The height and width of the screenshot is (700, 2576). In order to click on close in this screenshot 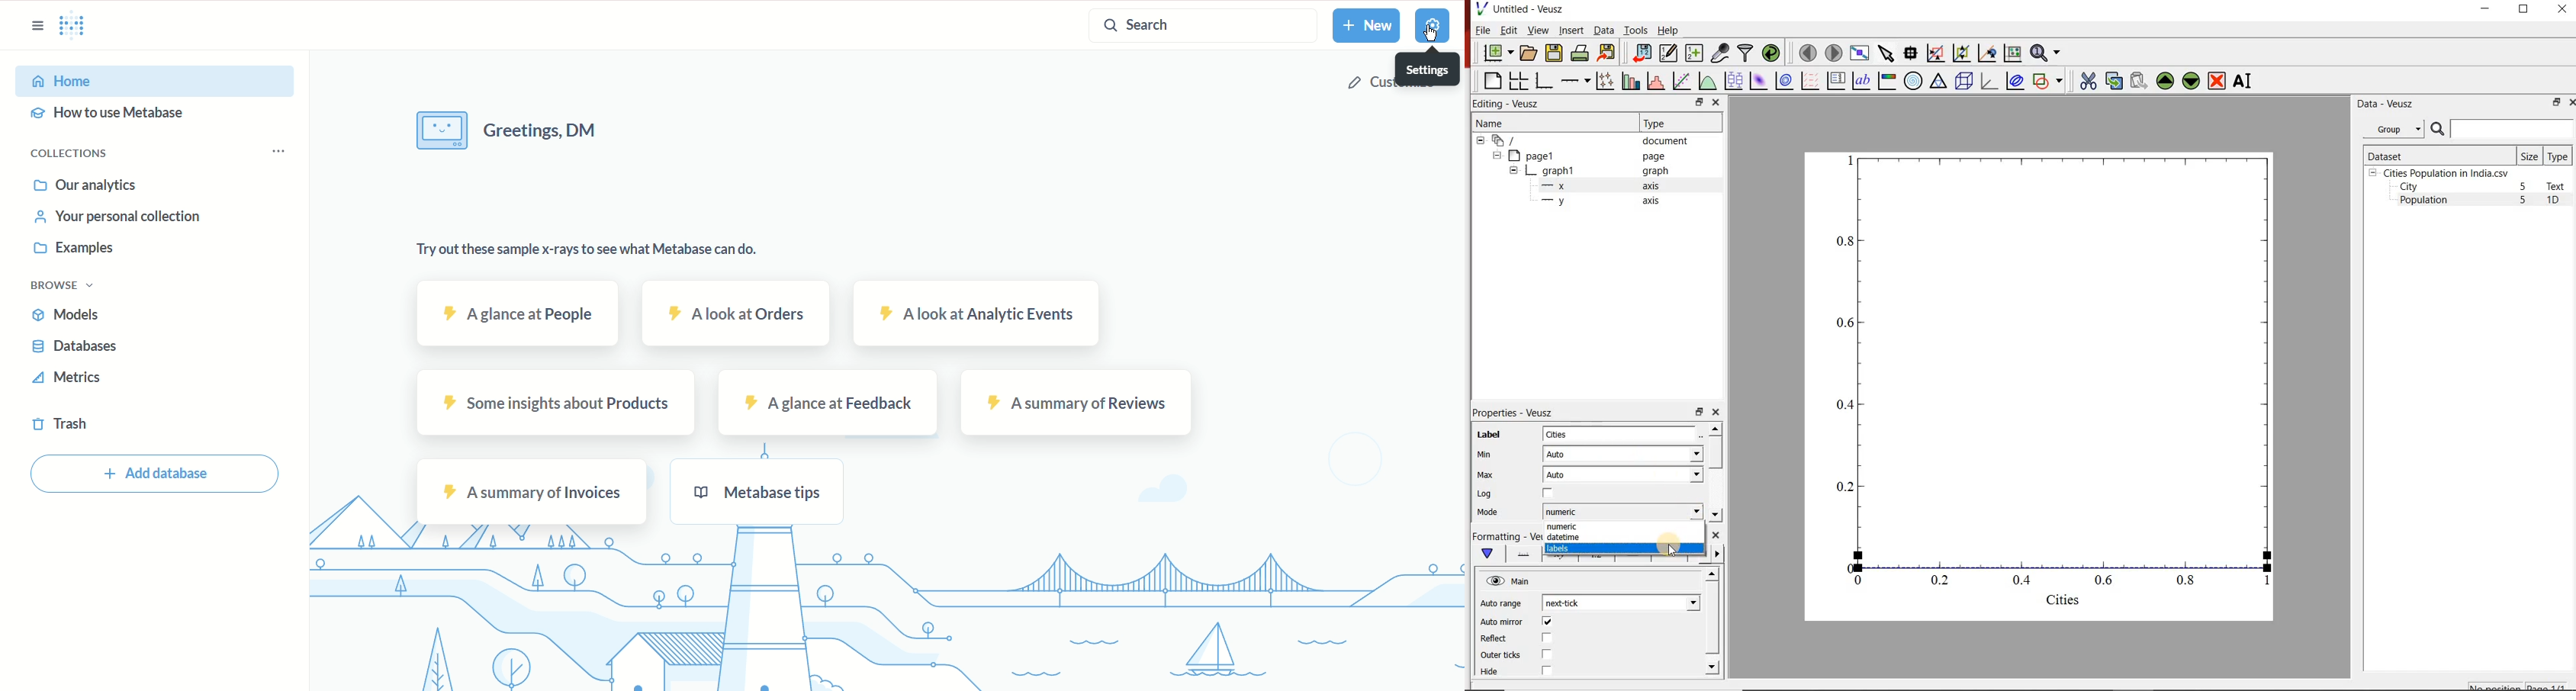, I will do `click(1714, 535)`.